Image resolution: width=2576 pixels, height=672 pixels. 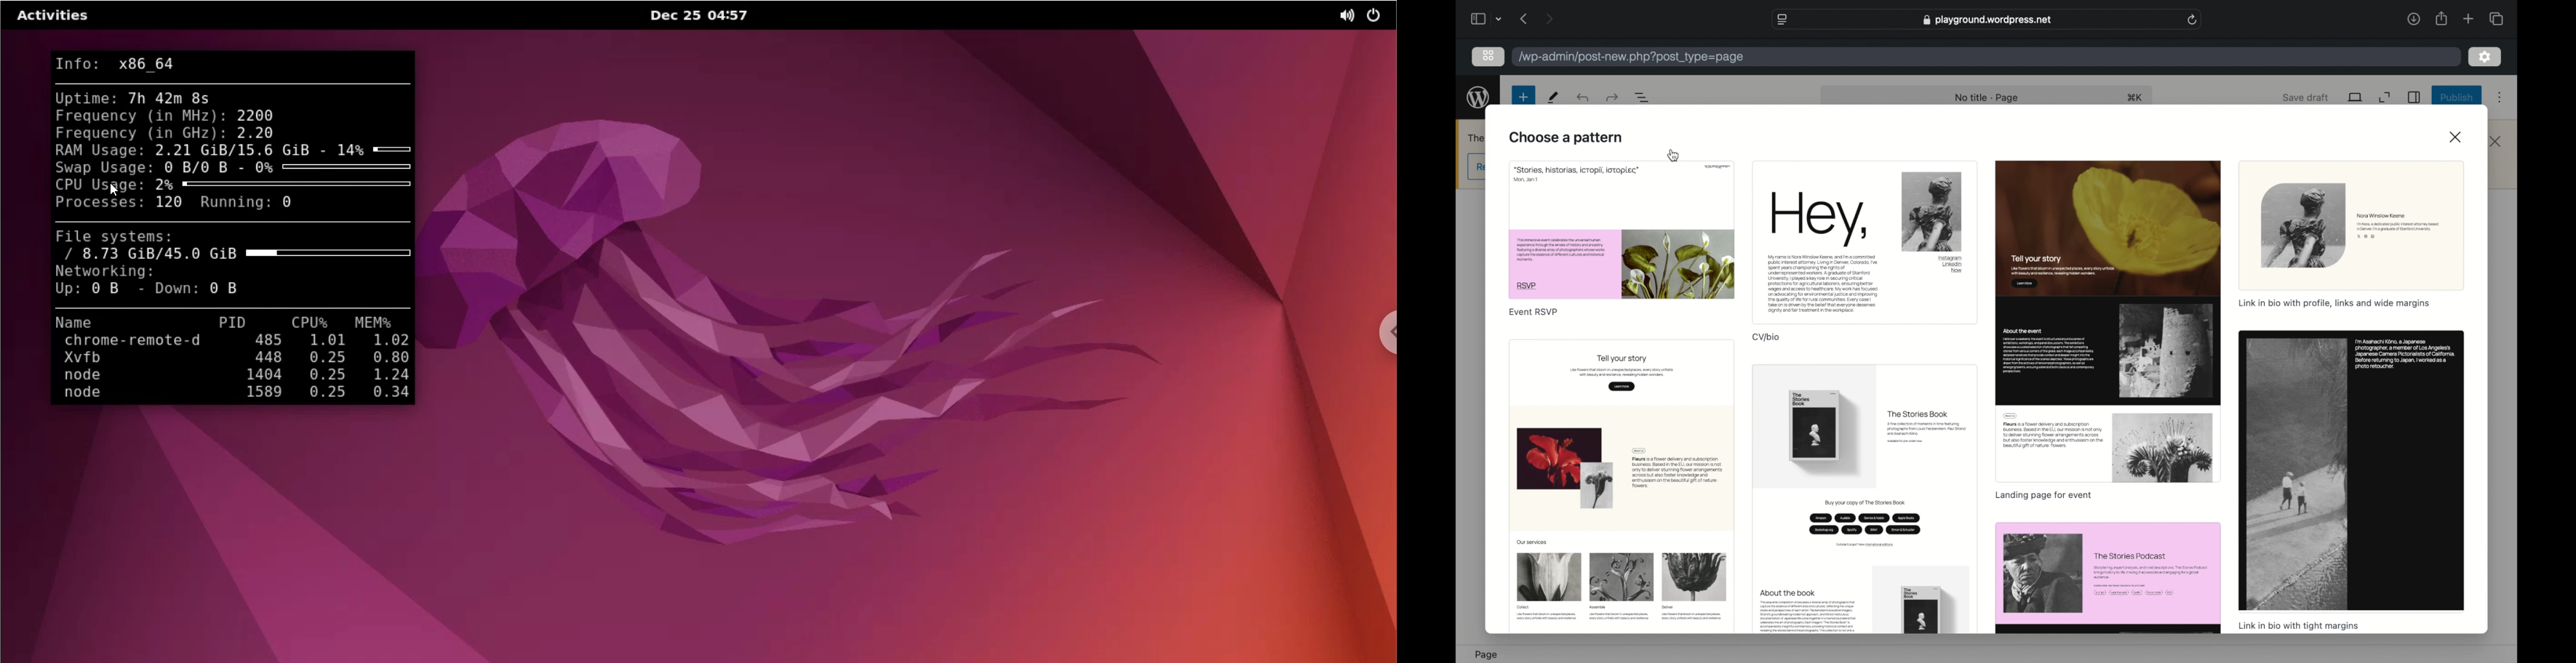 I want to click on redo, so click(x=1584, y=97).